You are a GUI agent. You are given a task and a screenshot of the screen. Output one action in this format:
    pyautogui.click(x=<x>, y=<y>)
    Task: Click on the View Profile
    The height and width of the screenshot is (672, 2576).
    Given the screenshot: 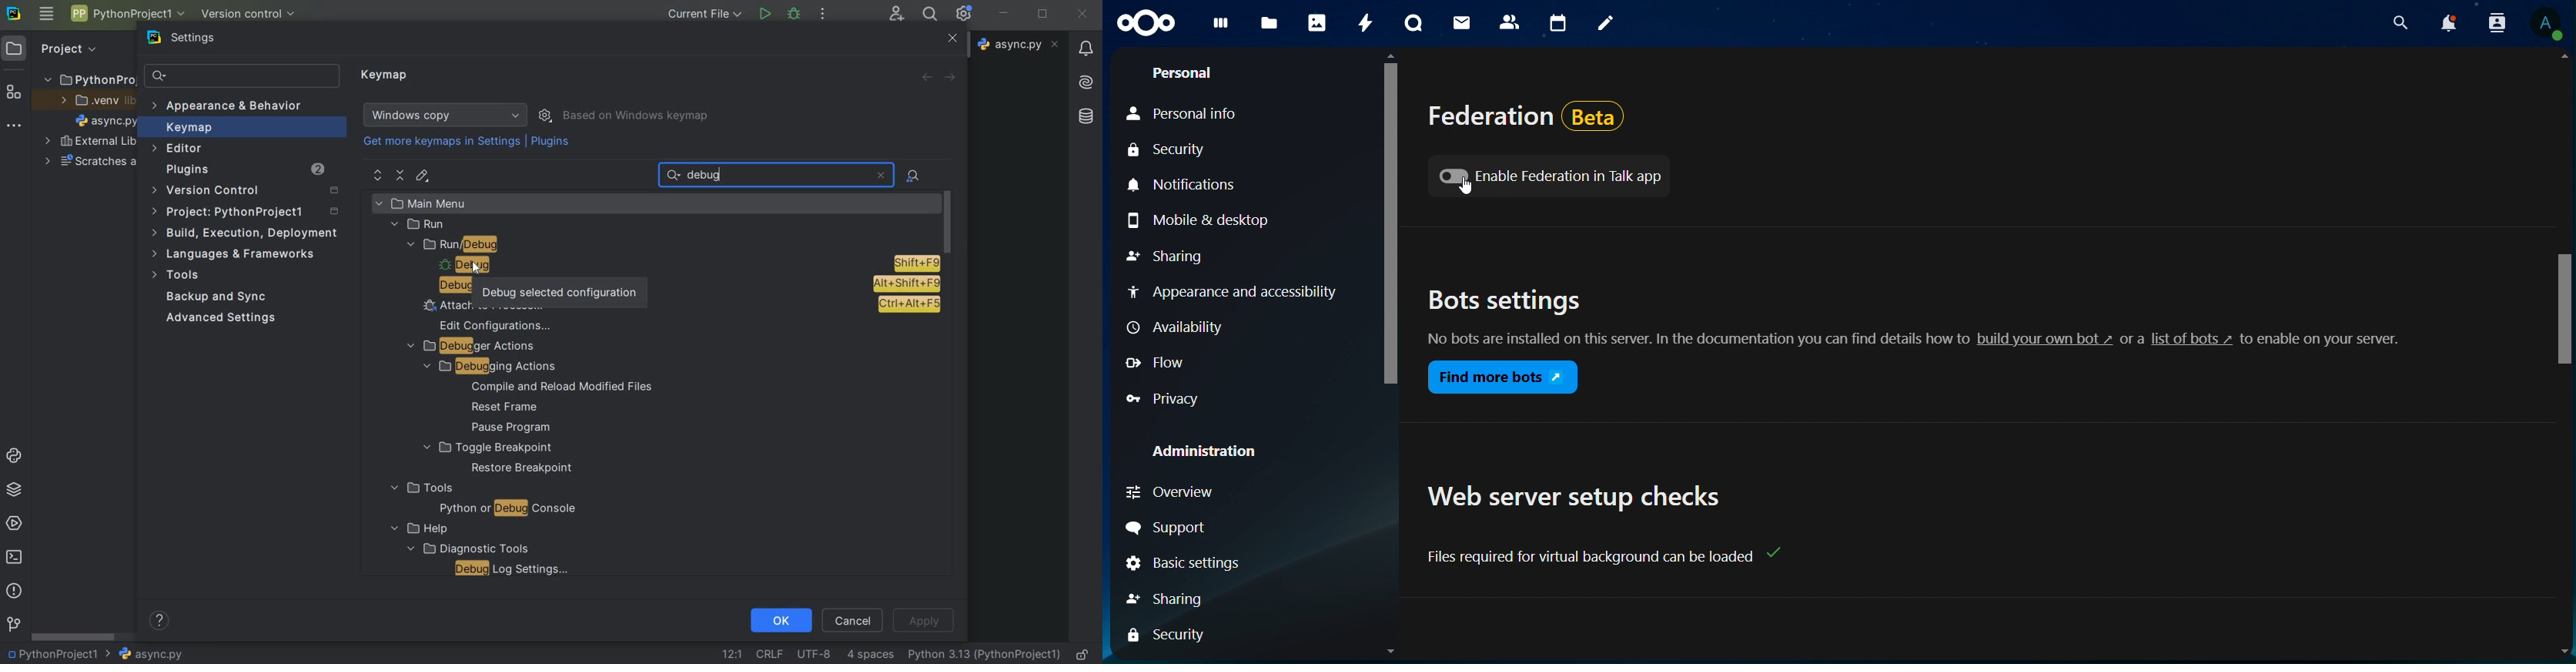 What is the action you would take?
    pyautogui.click(x=2547, y=23)
    